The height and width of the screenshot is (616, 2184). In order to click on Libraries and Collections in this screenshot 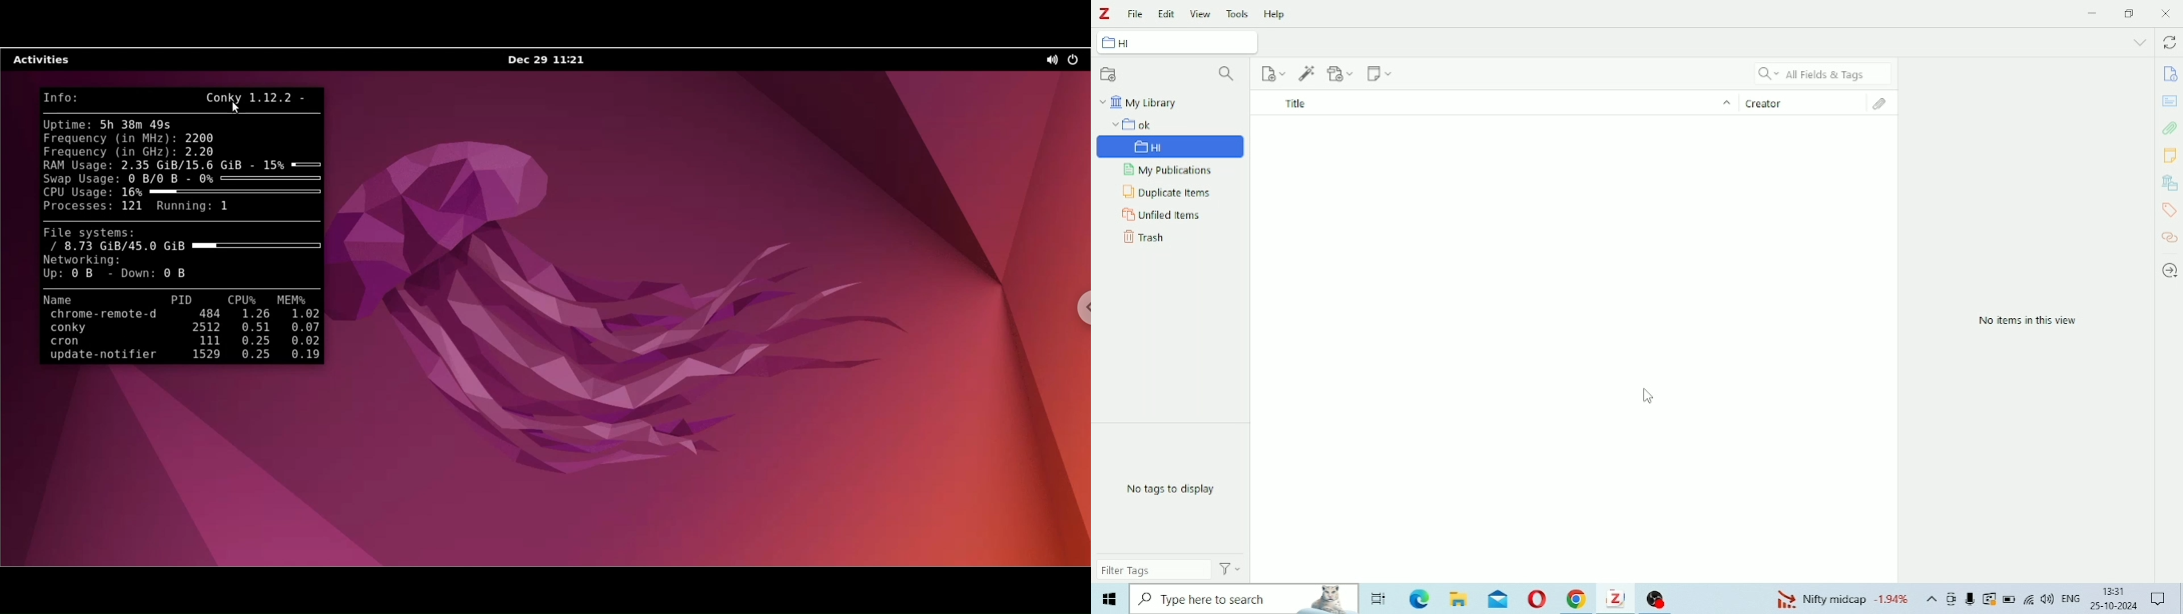, I will do `click(2168, 183)`.